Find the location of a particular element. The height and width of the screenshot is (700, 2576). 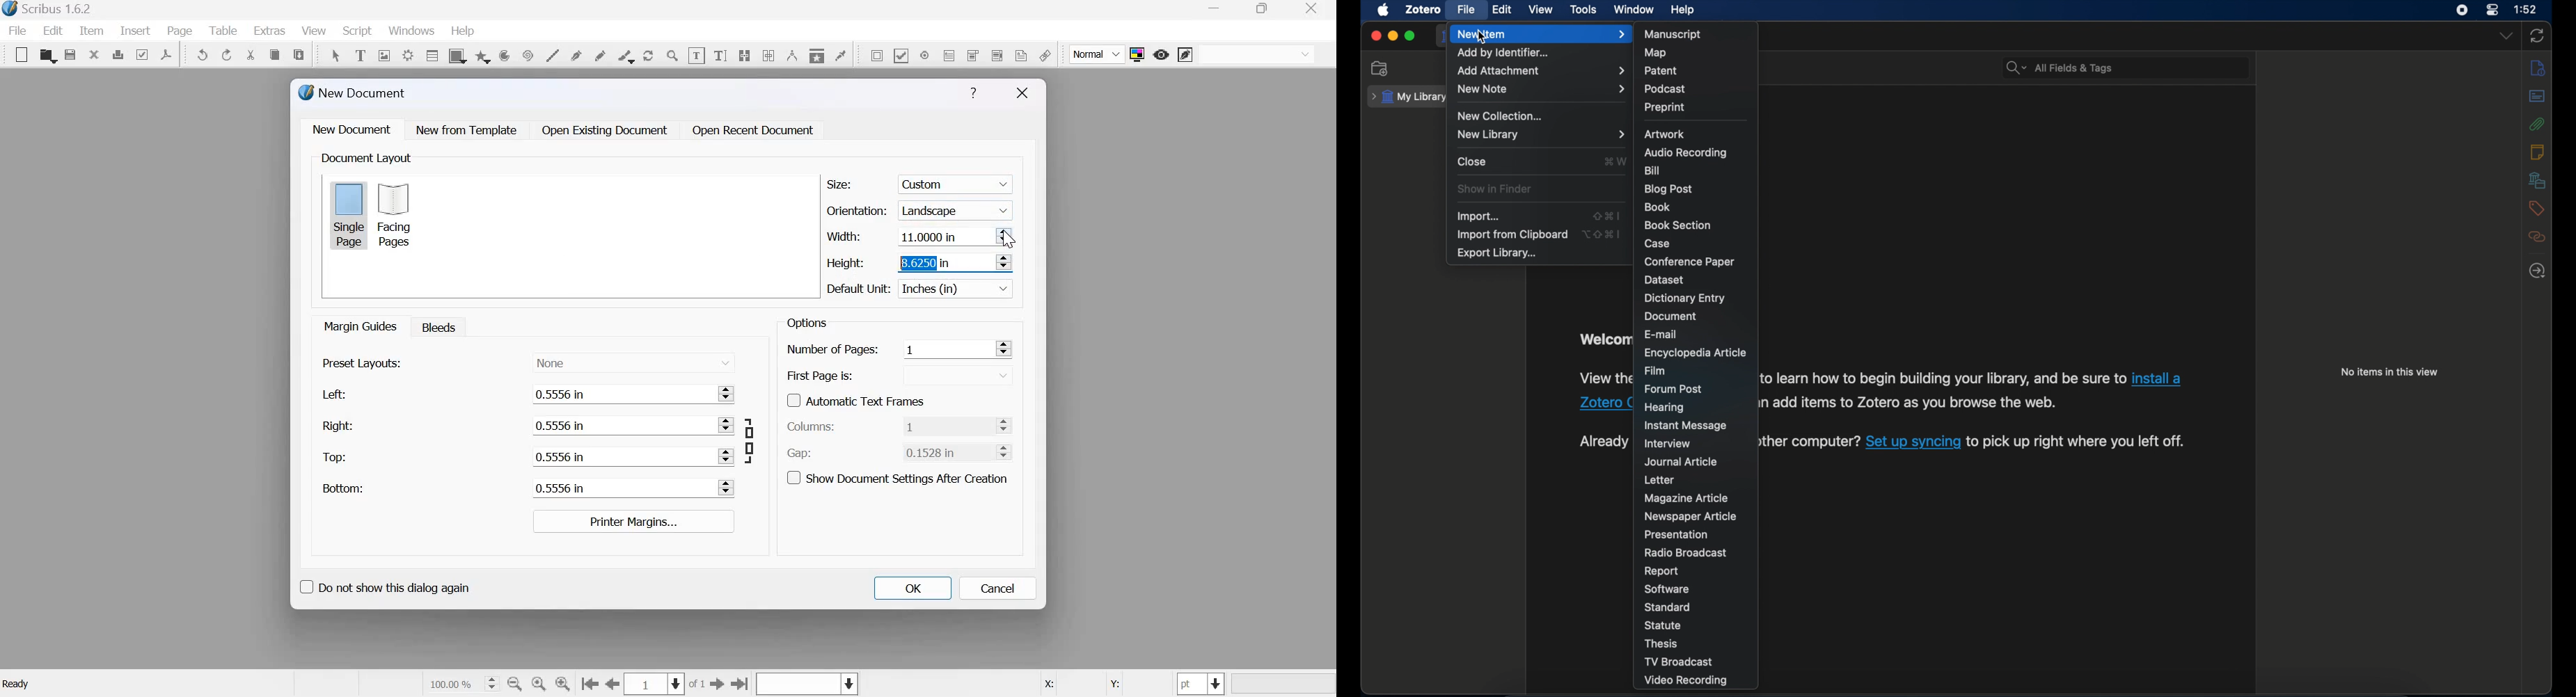

insert is located at coordinates (135, 30).